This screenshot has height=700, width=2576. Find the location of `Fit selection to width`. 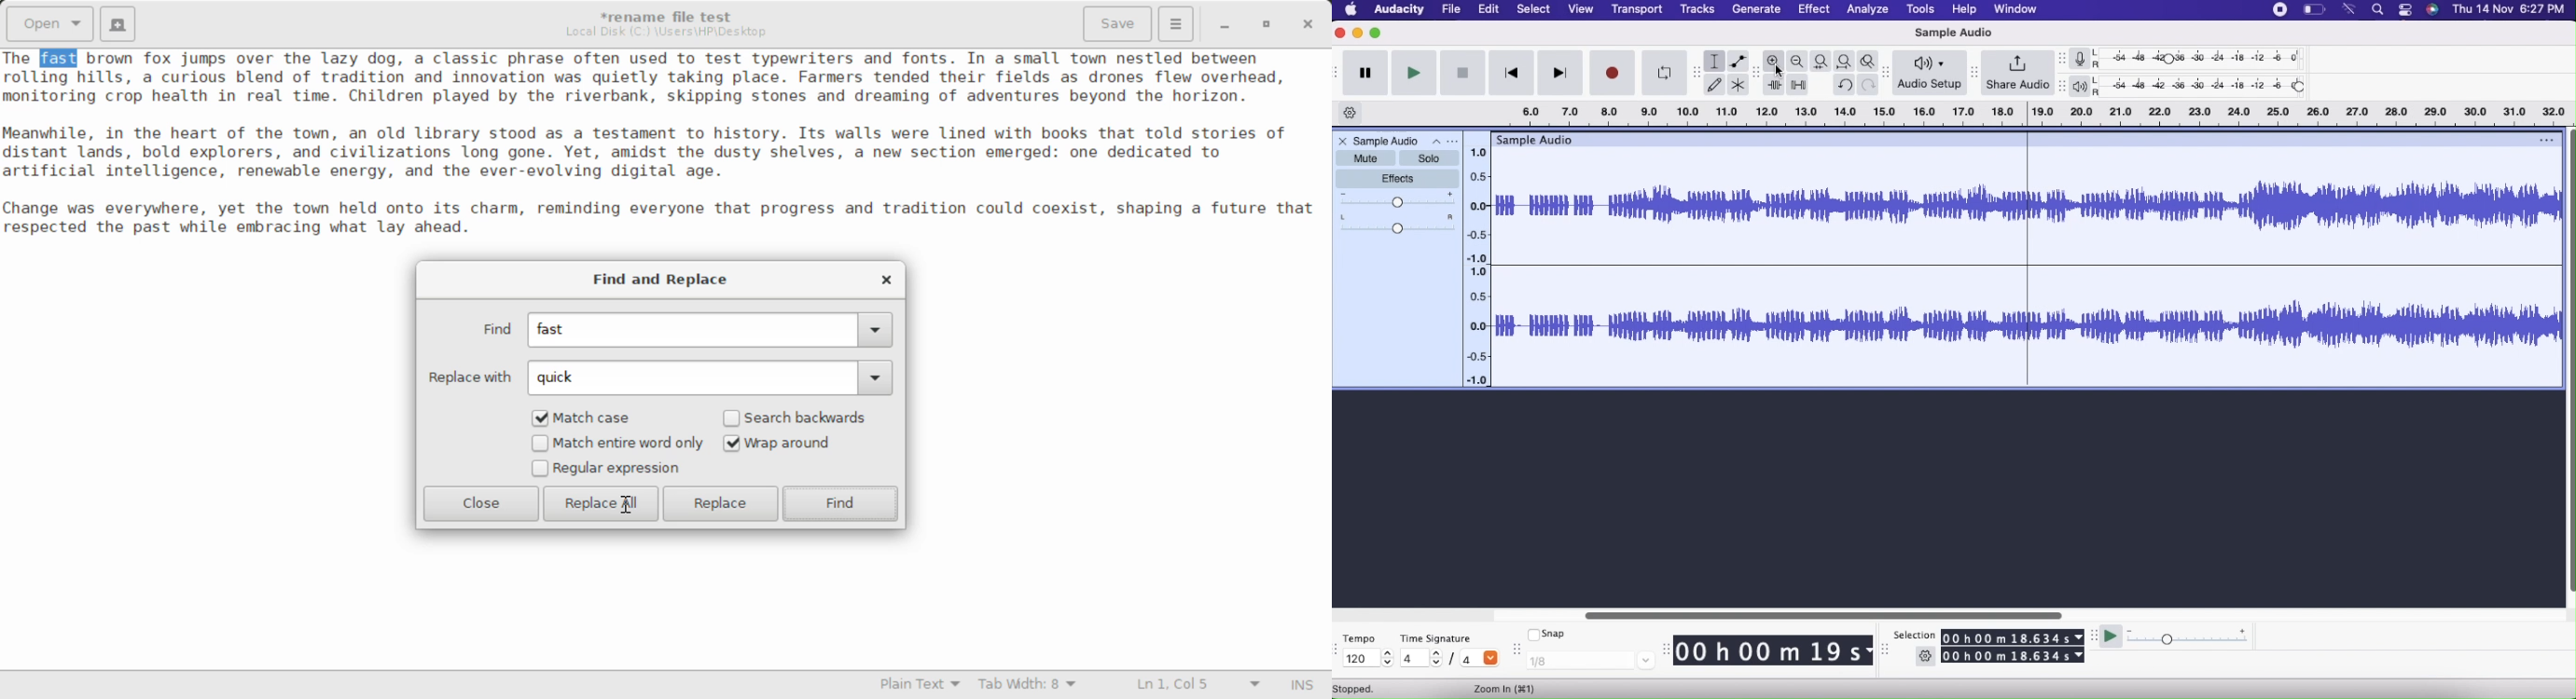

Fit selection to width is located at coordinates (1821, 61).